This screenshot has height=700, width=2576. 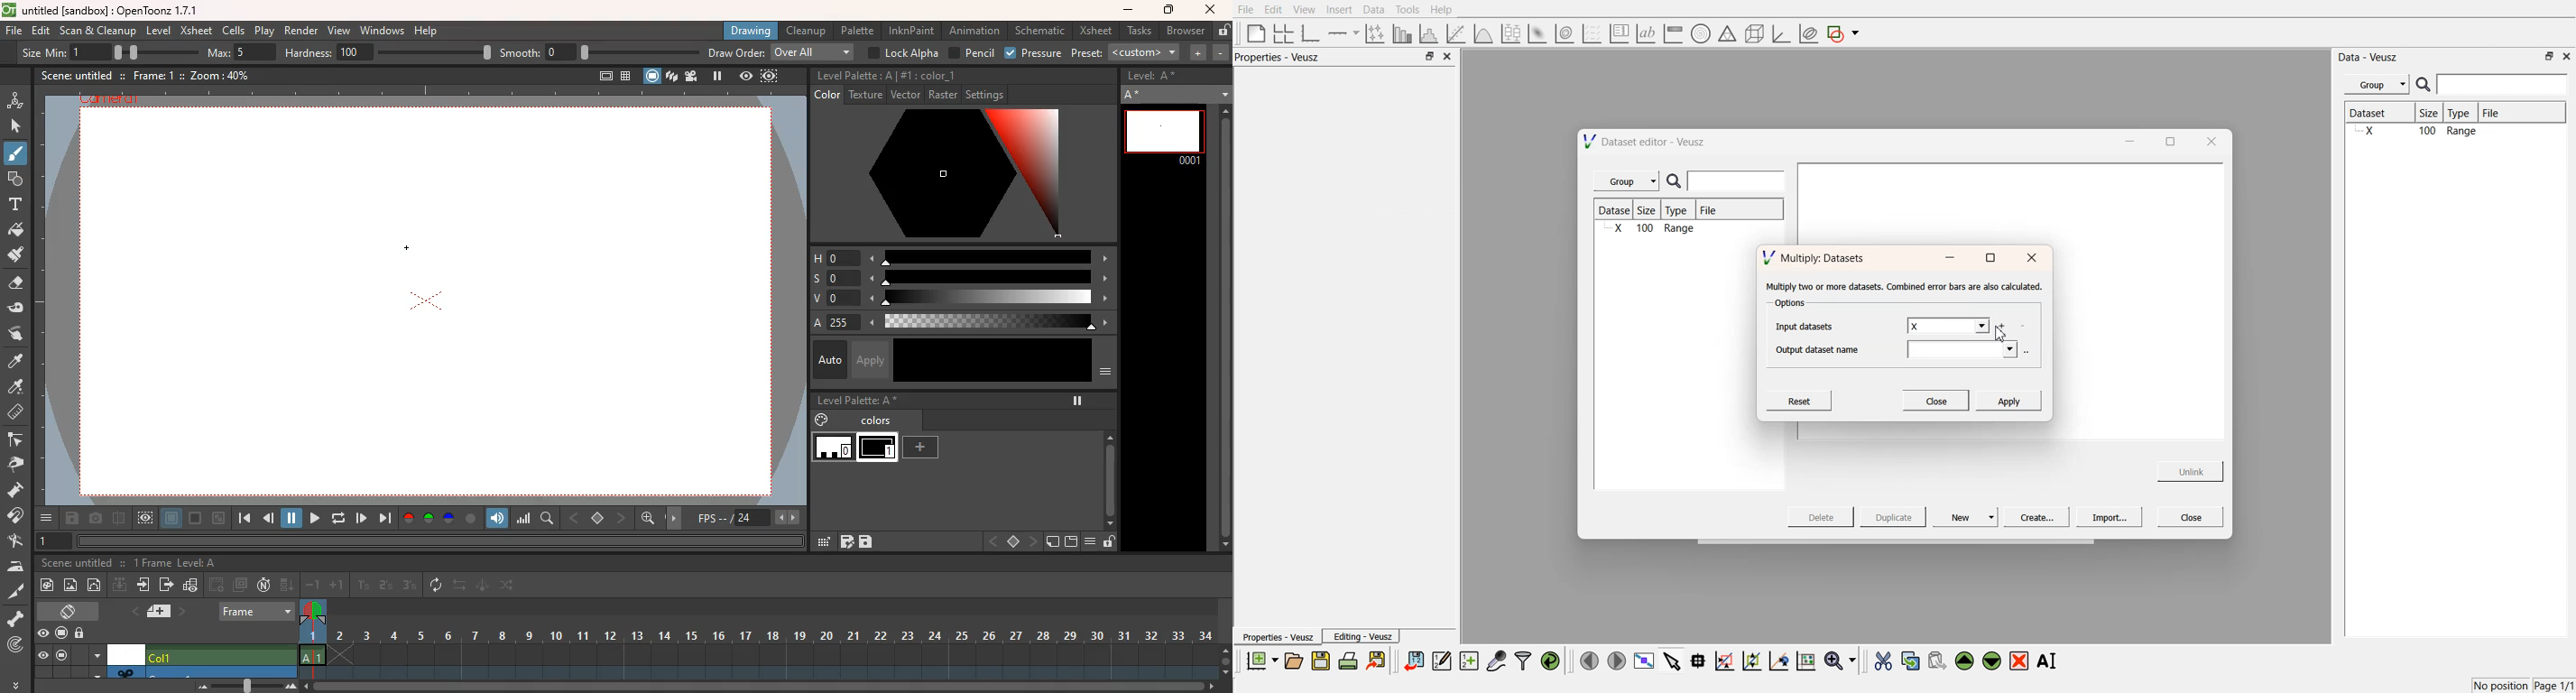 I want to click on add, so click(x=922, y=447).